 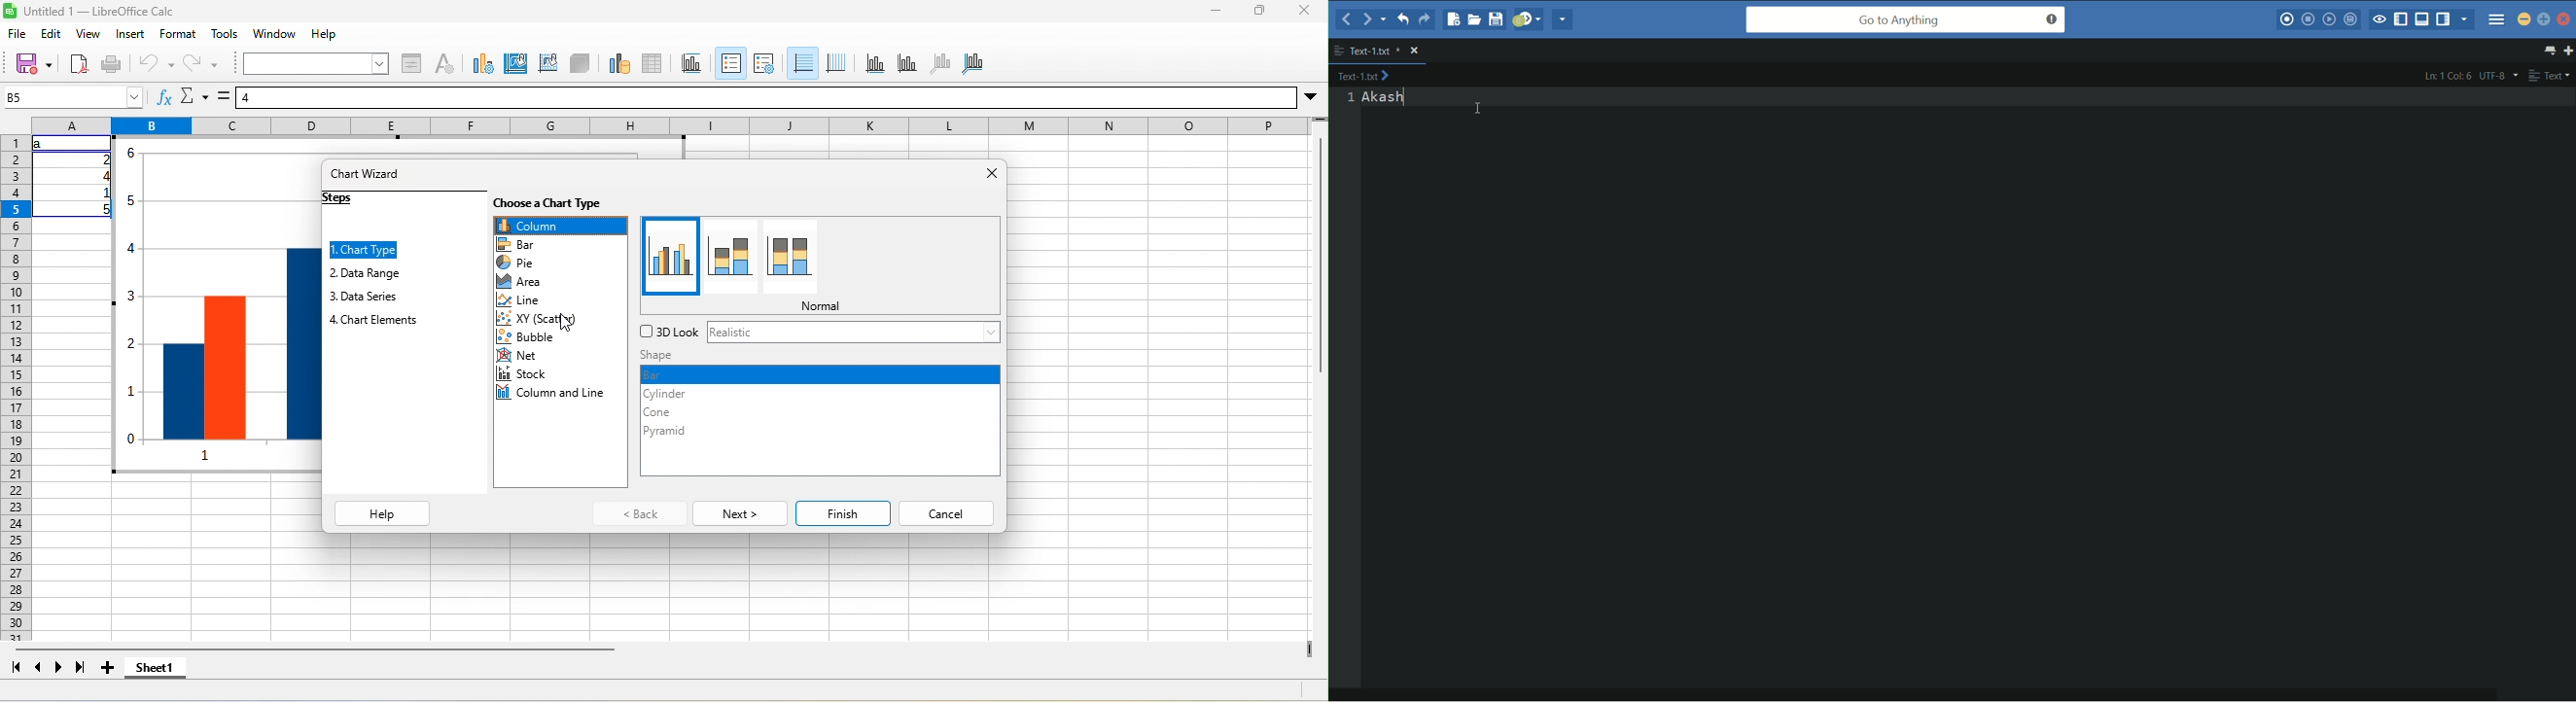 What do you see at coordinates (560, 318) in the screenshot?
I see `xy` at bounding box center [560, 318].